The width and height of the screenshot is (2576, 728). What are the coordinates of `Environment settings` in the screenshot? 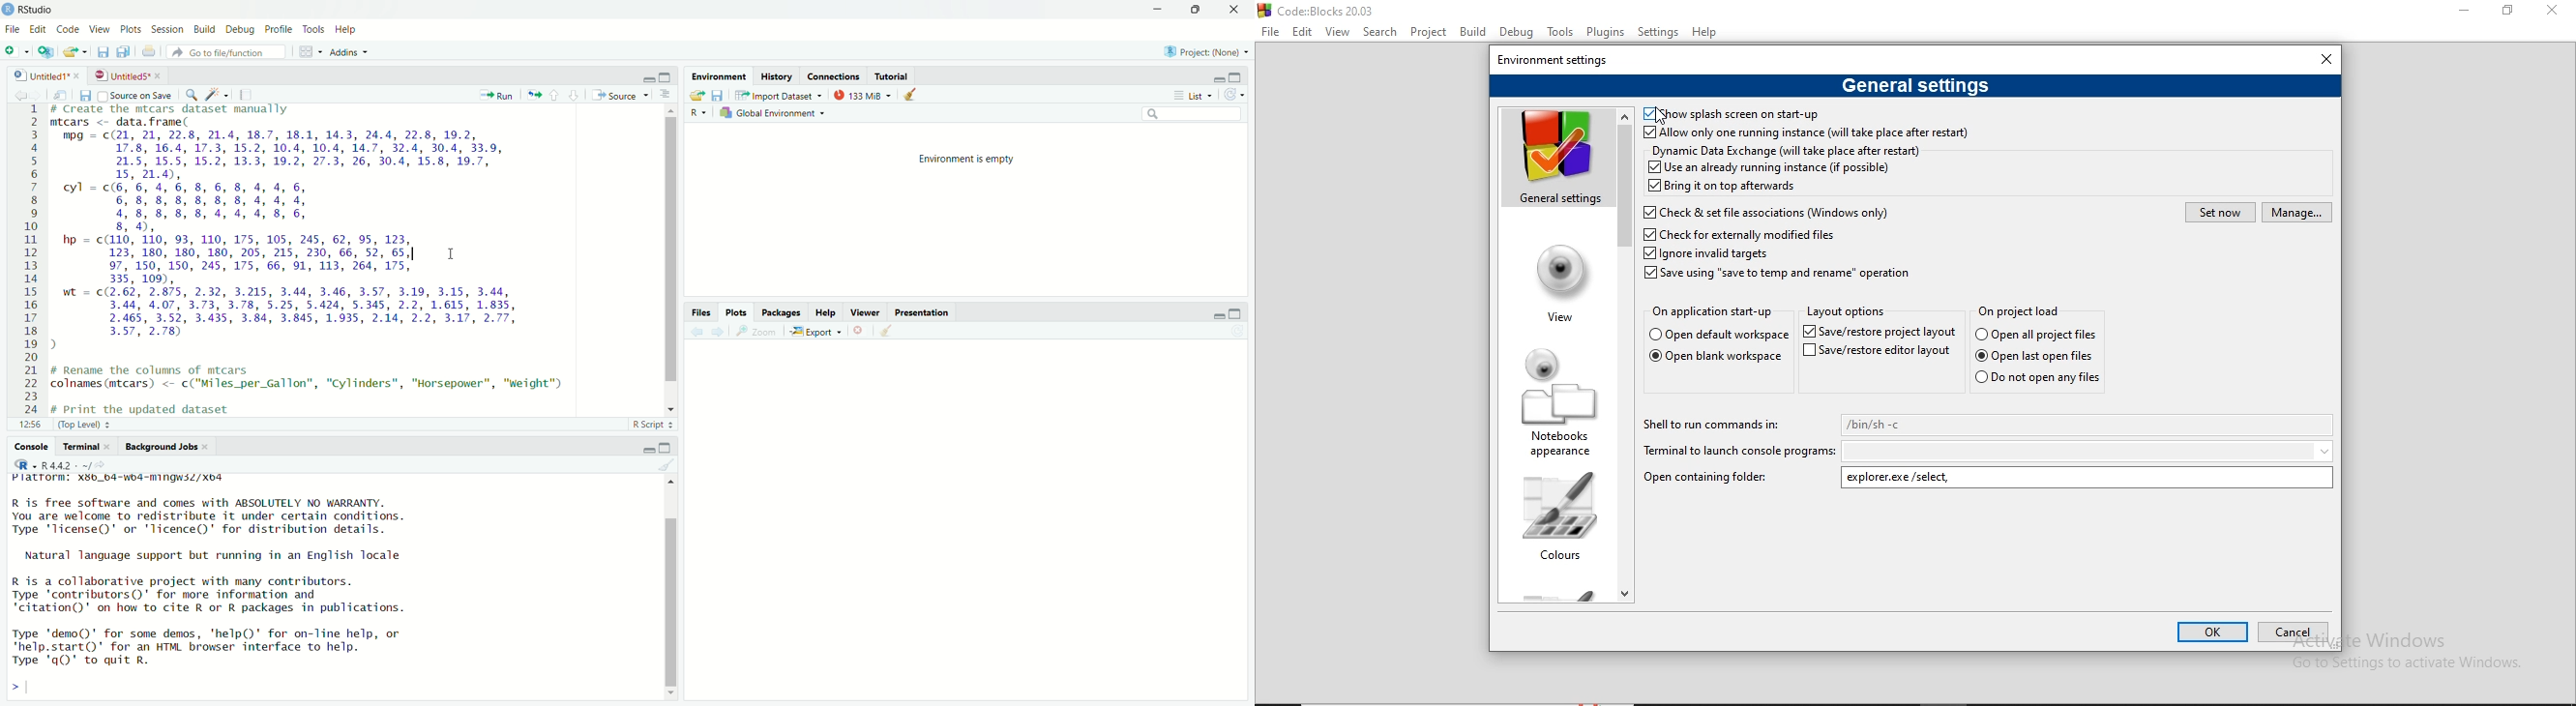 It's located at (1558, 59).